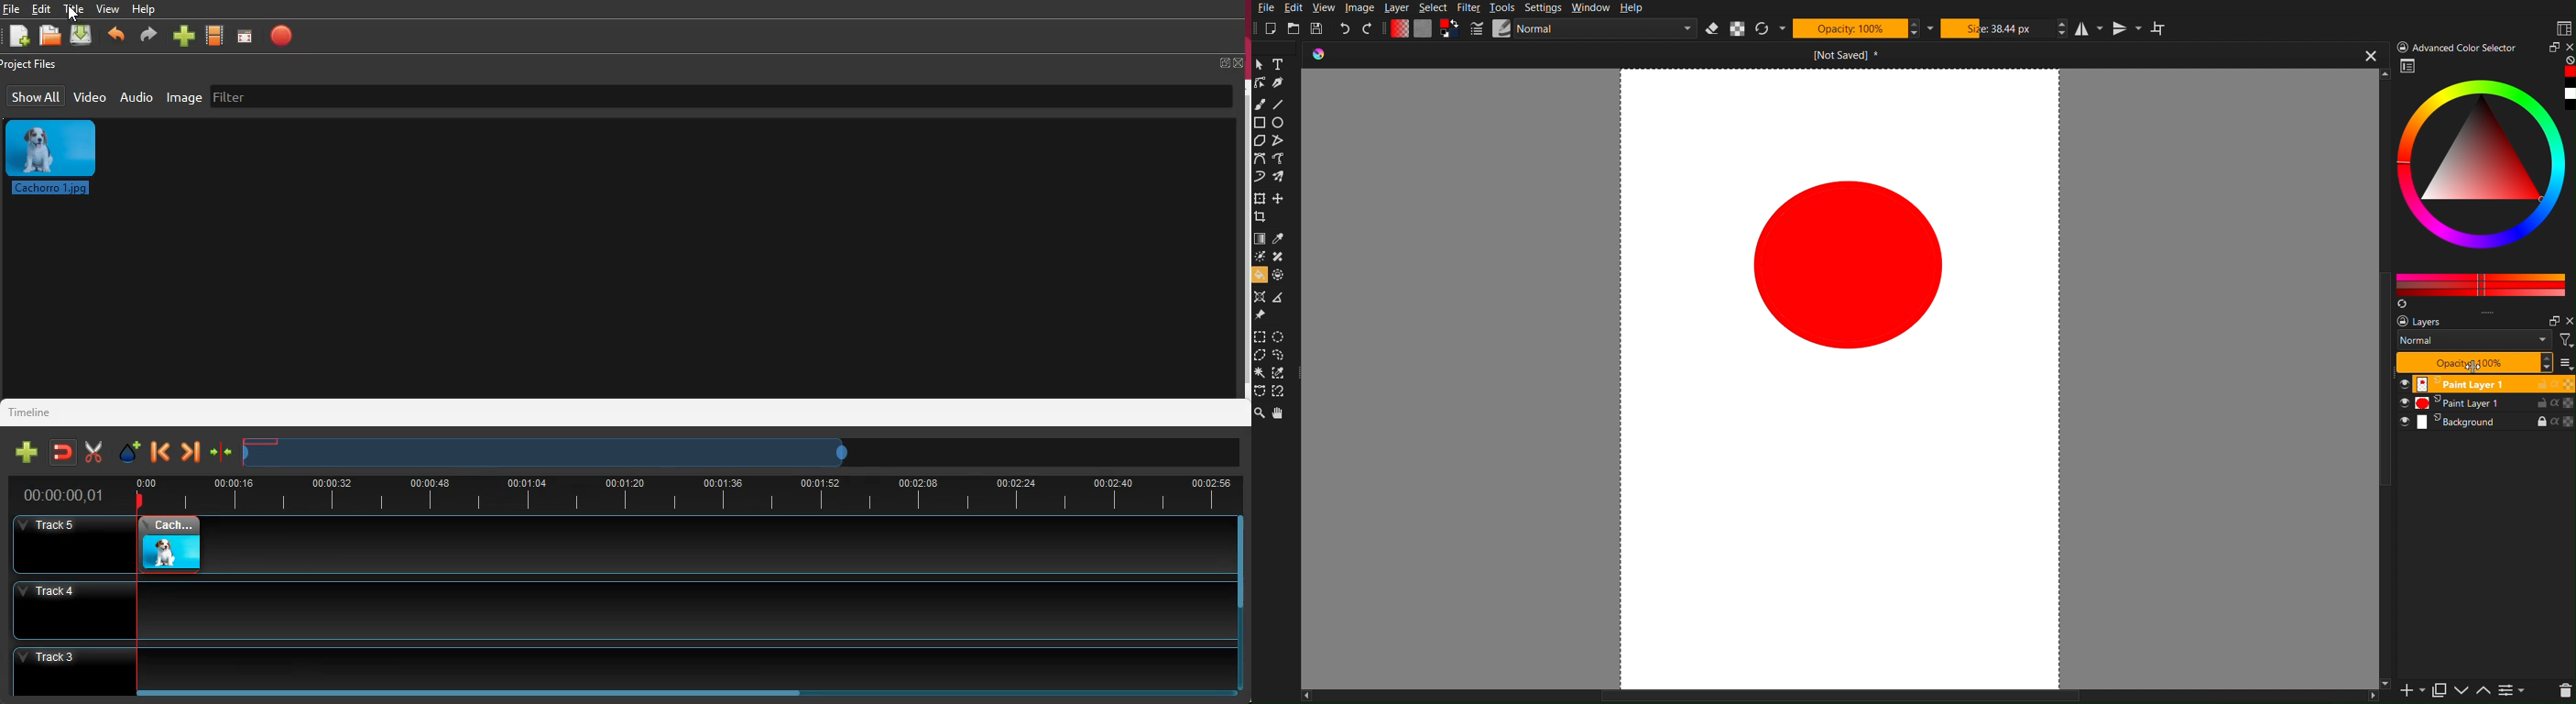  What do you see at coordinates (66, 544) in the screenshot?
I see `` at bounding box center [66, 544].